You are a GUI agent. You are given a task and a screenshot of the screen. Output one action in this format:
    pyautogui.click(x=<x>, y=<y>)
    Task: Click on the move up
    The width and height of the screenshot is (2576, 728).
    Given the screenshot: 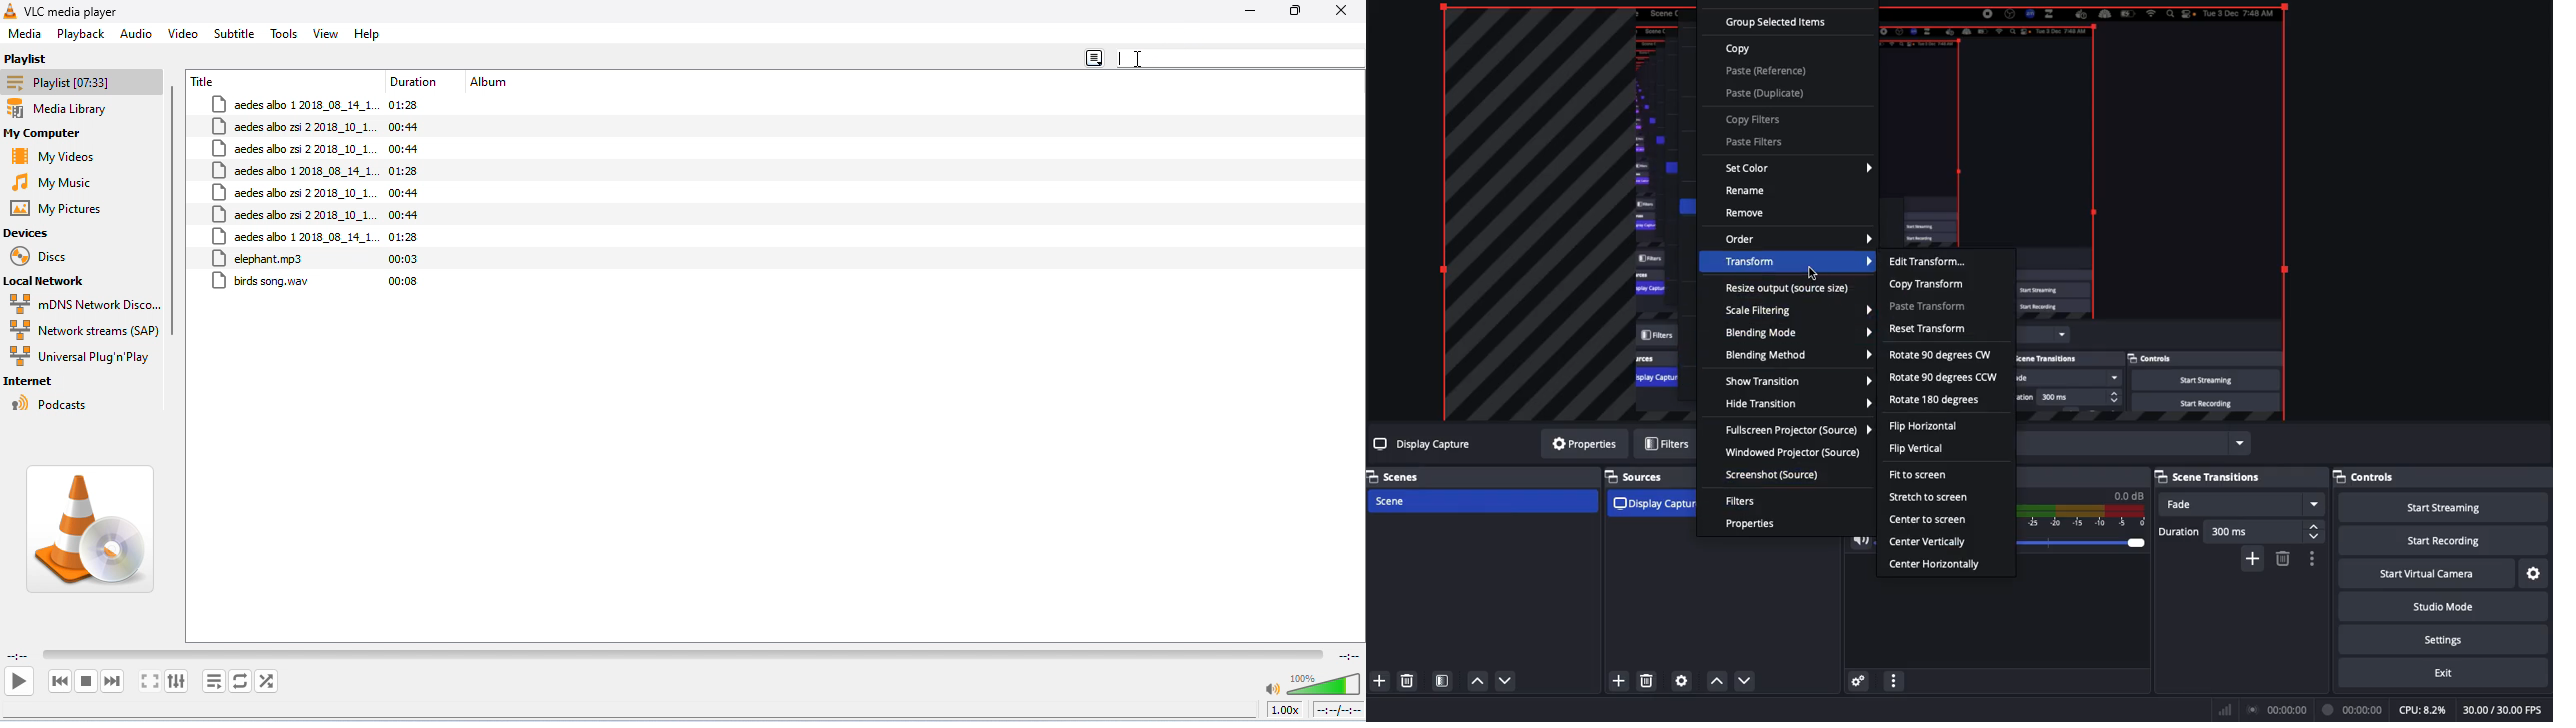 What is the action you would take?
    pyautogui.click(x=1714, y=683)
    